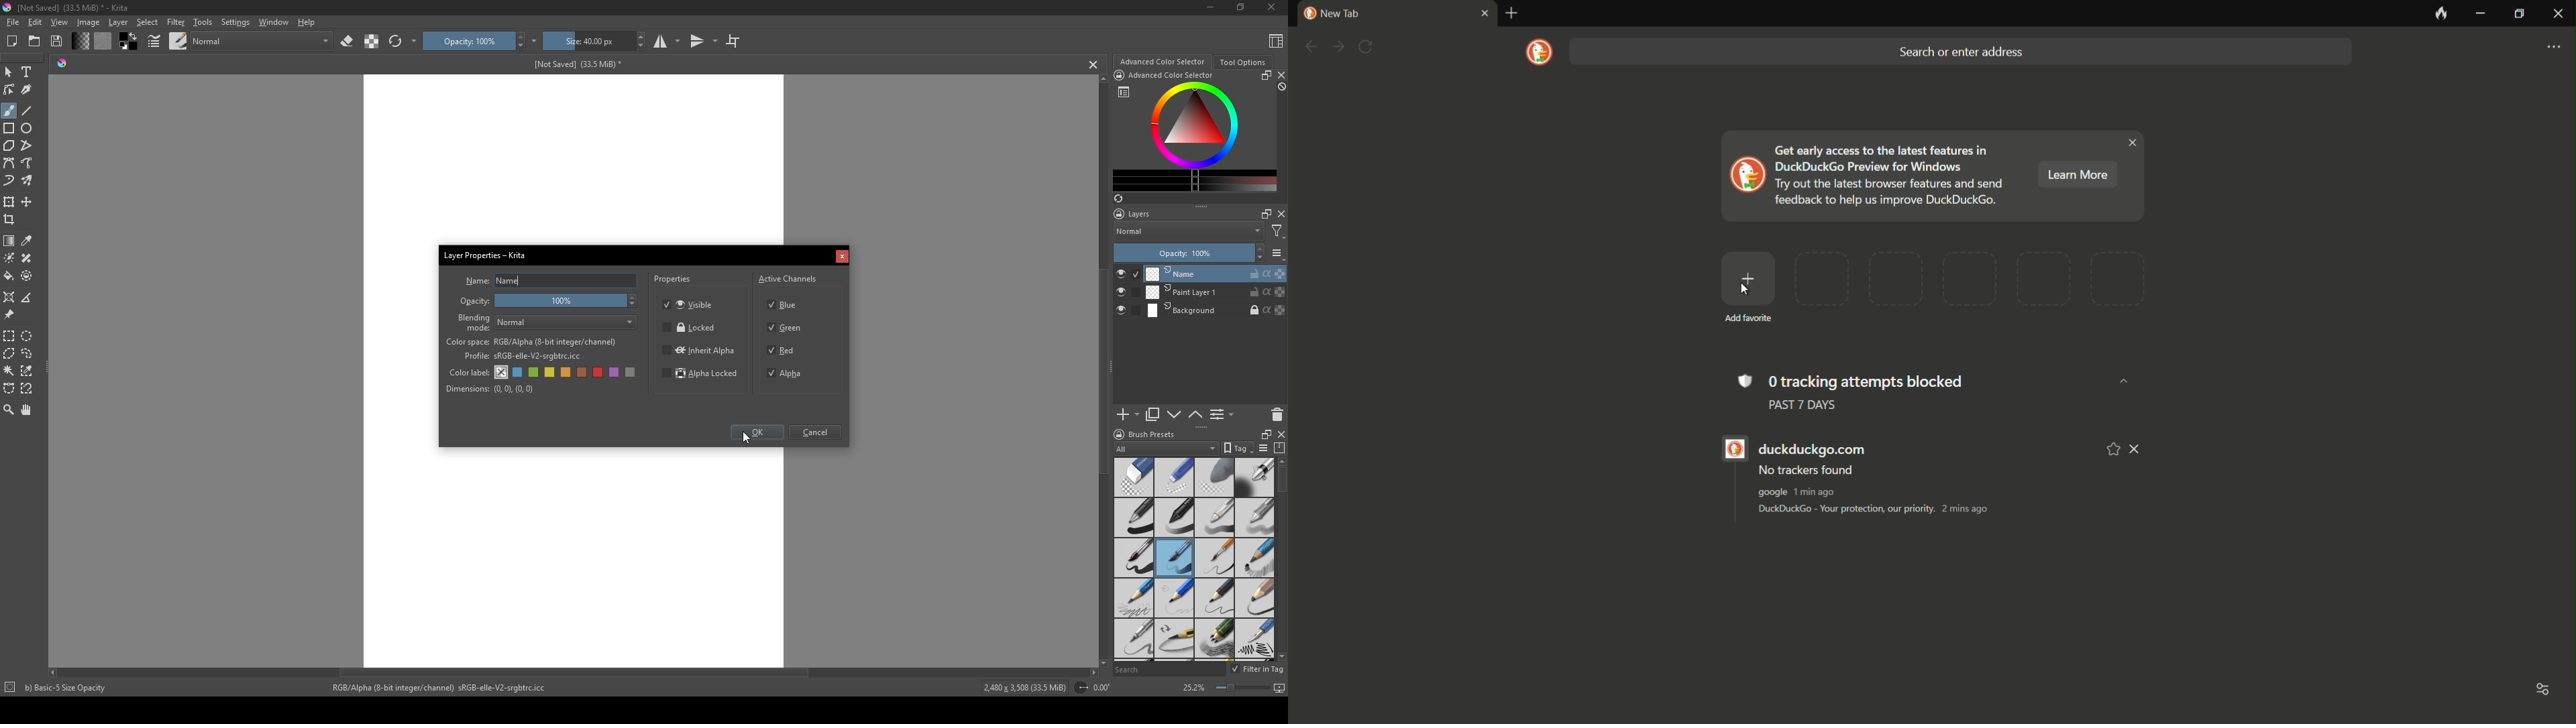  What do you see at coordinates (12, 219) in the screenshot?
I see `crop` at bounding box center [12, 219].